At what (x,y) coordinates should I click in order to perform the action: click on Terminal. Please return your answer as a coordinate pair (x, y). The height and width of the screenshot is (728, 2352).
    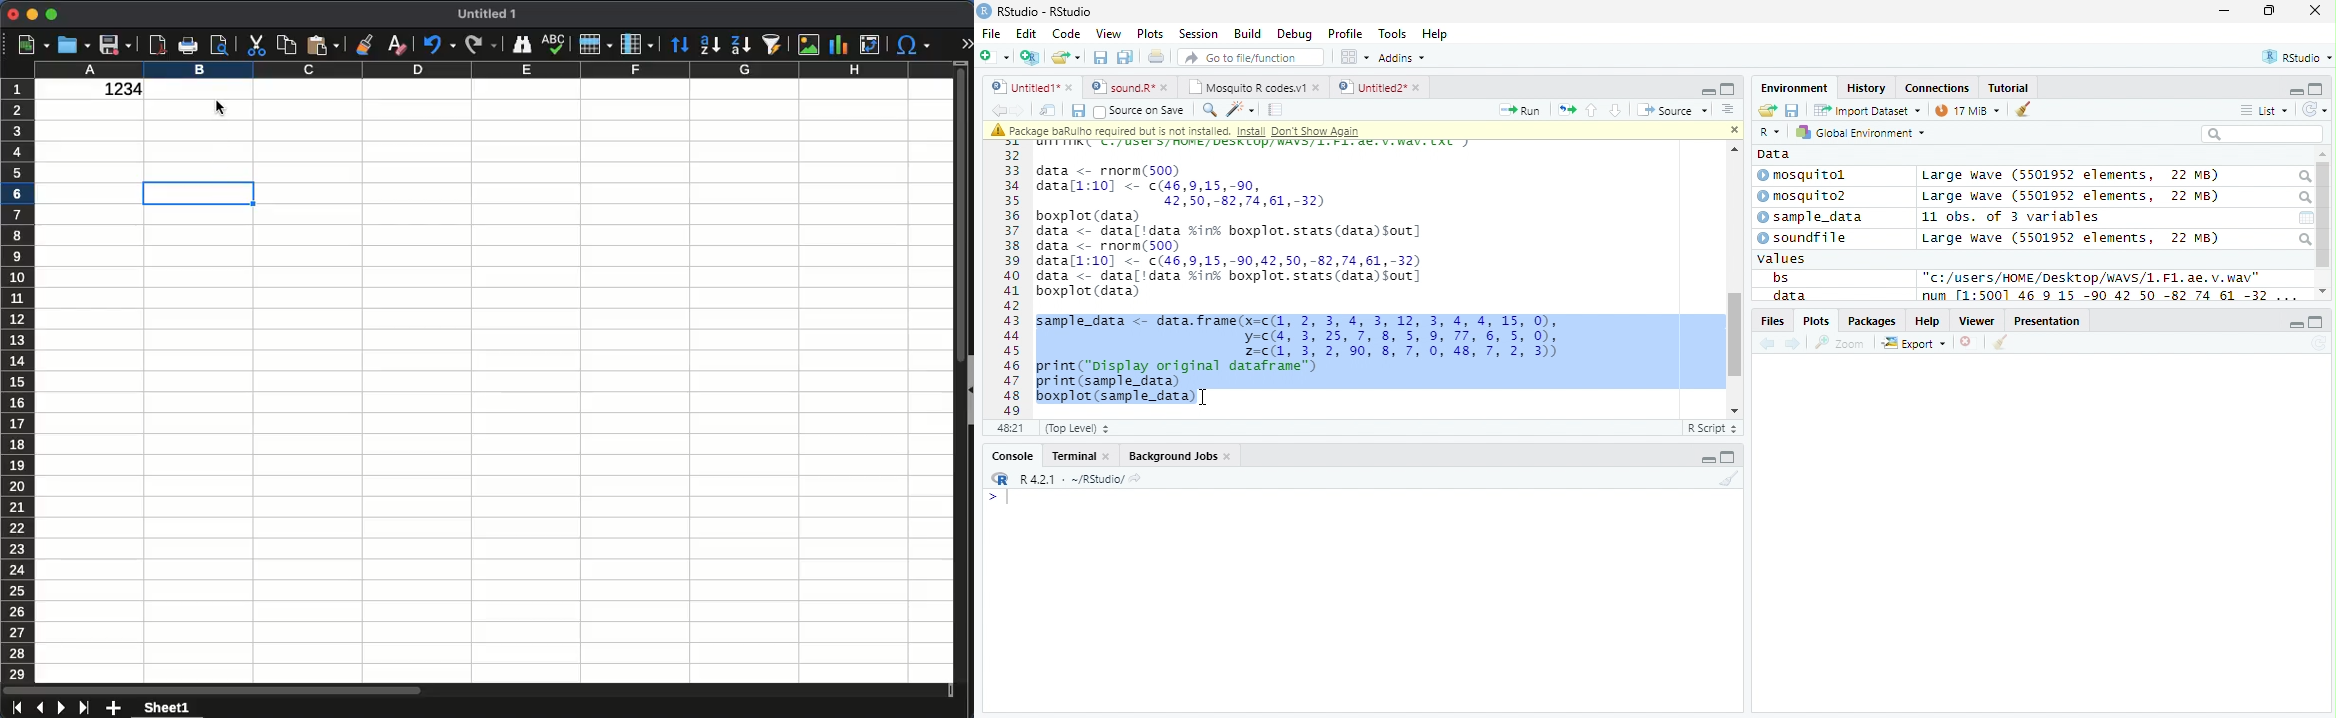
    Looking at the image, I should click on (1078, 456).